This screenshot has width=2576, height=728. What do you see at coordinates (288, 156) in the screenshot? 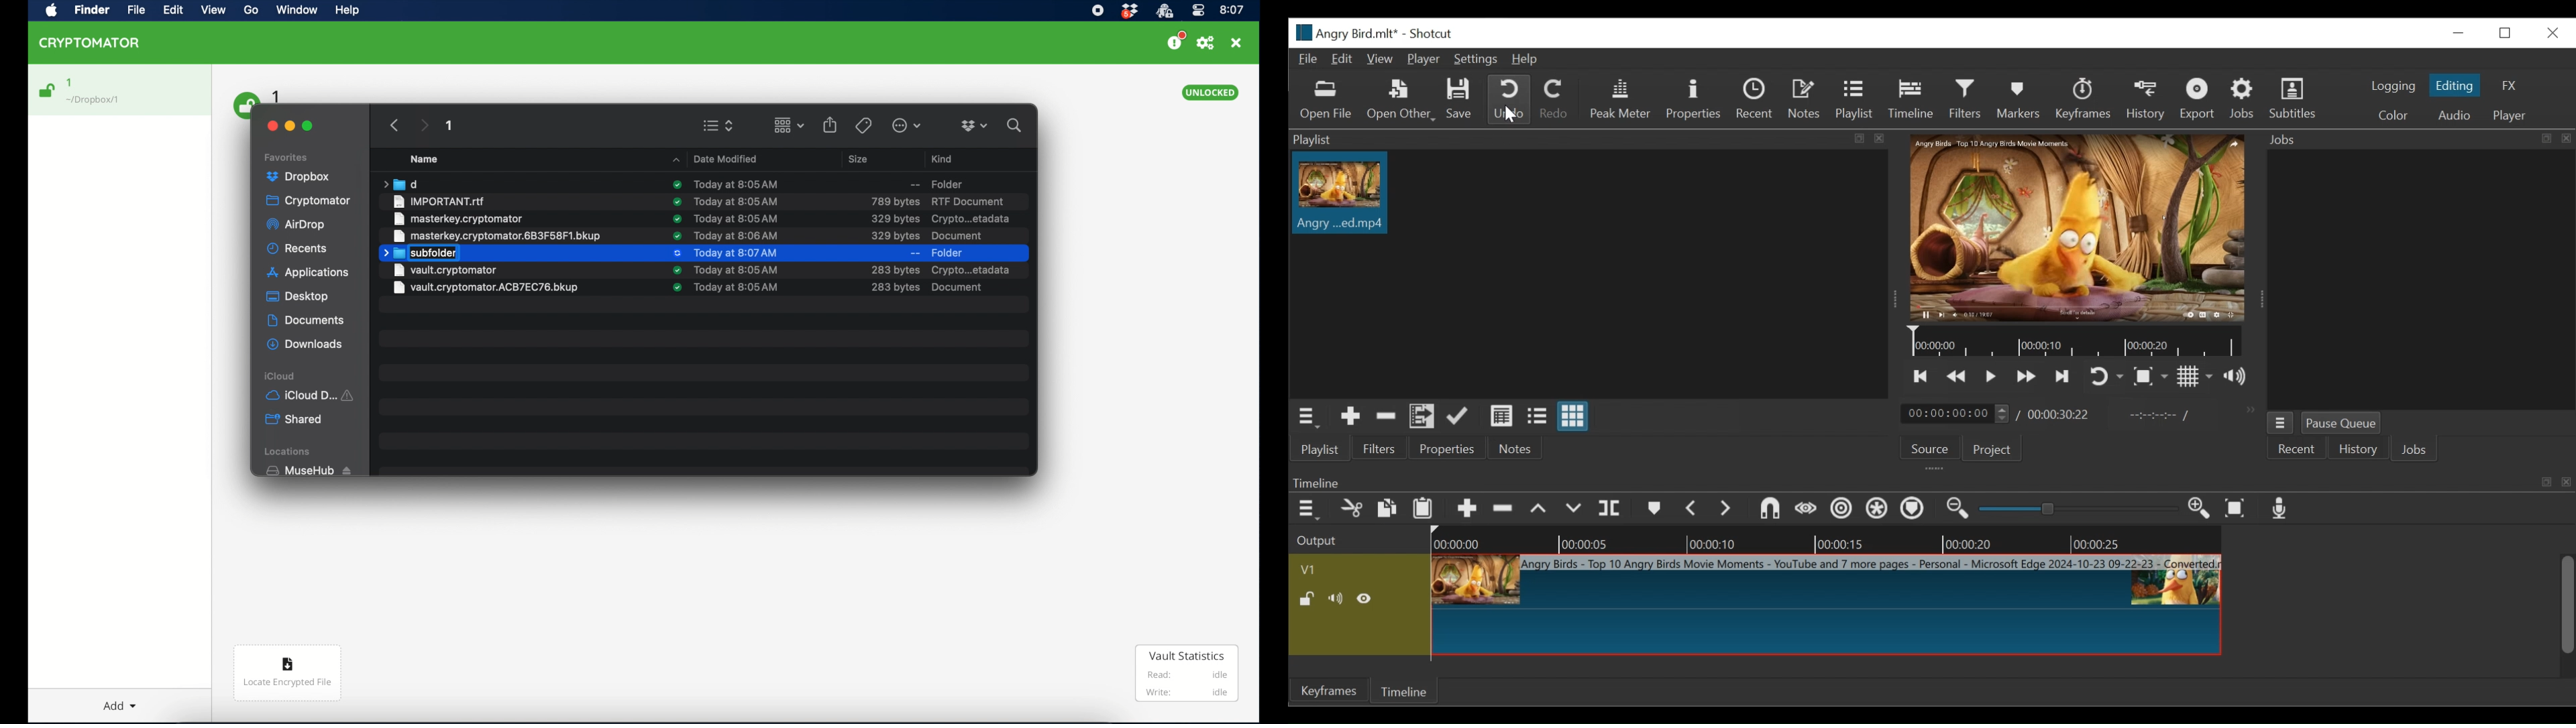
I see `favorites` at bounding box center [288, 156].